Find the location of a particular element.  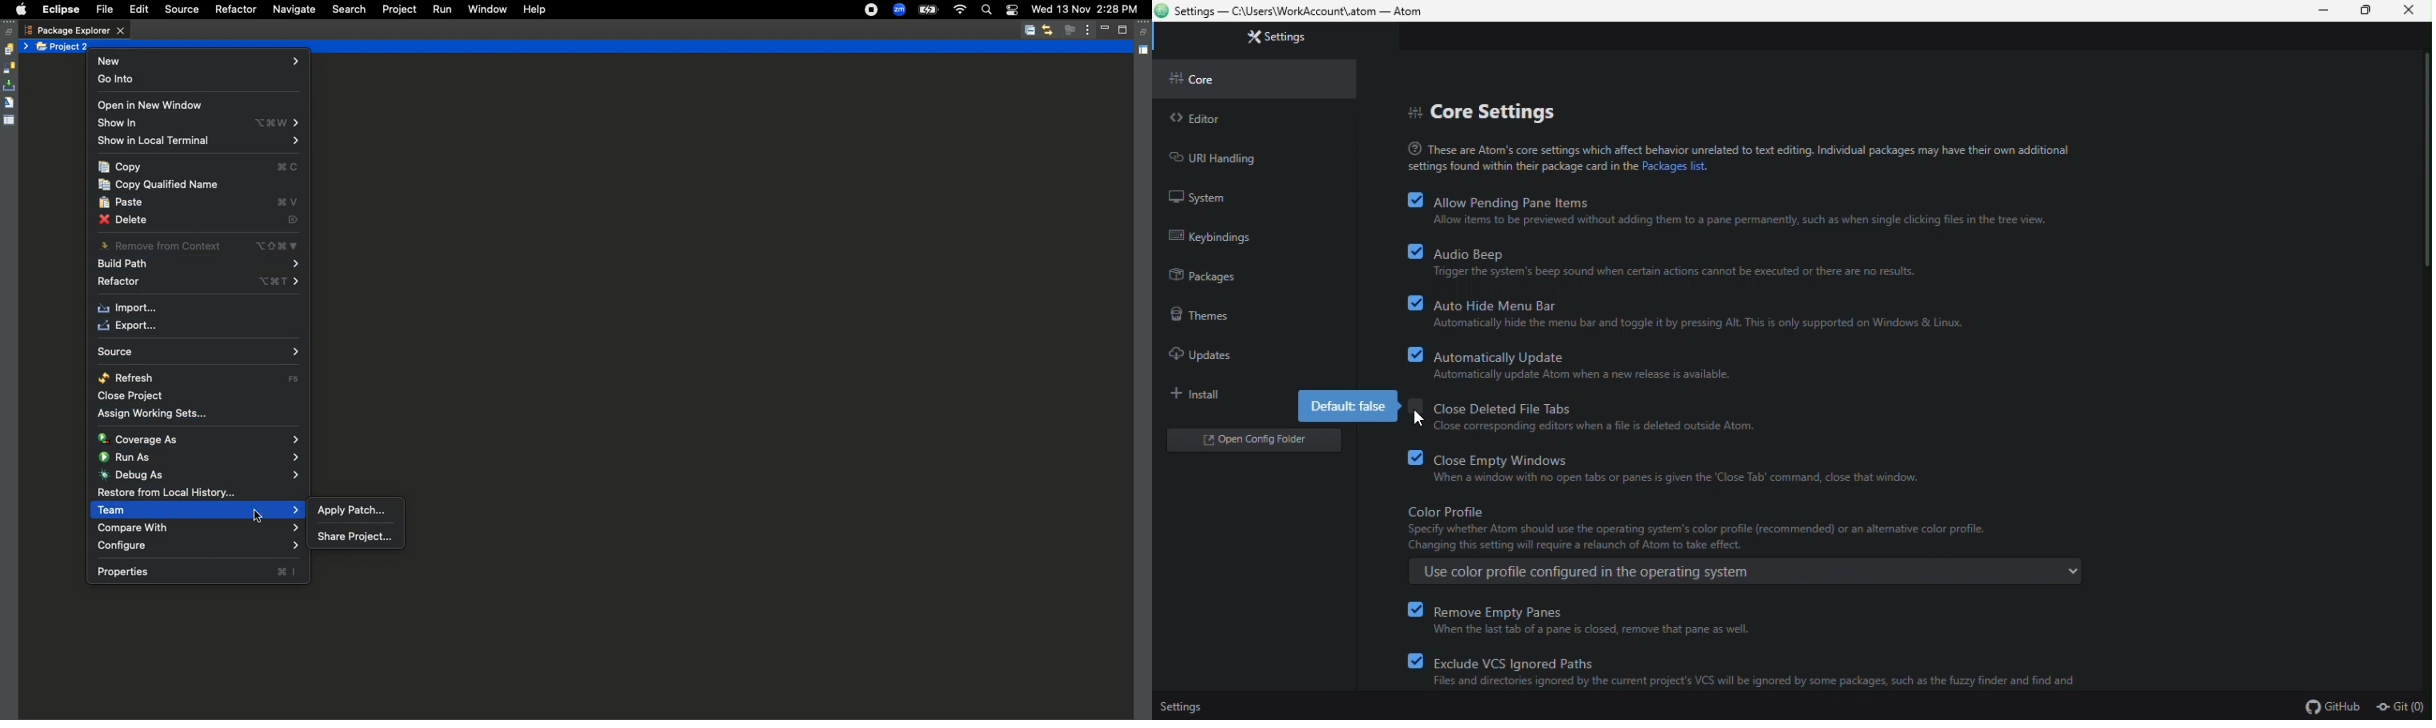

Charge is located at coordinates (927, 11).